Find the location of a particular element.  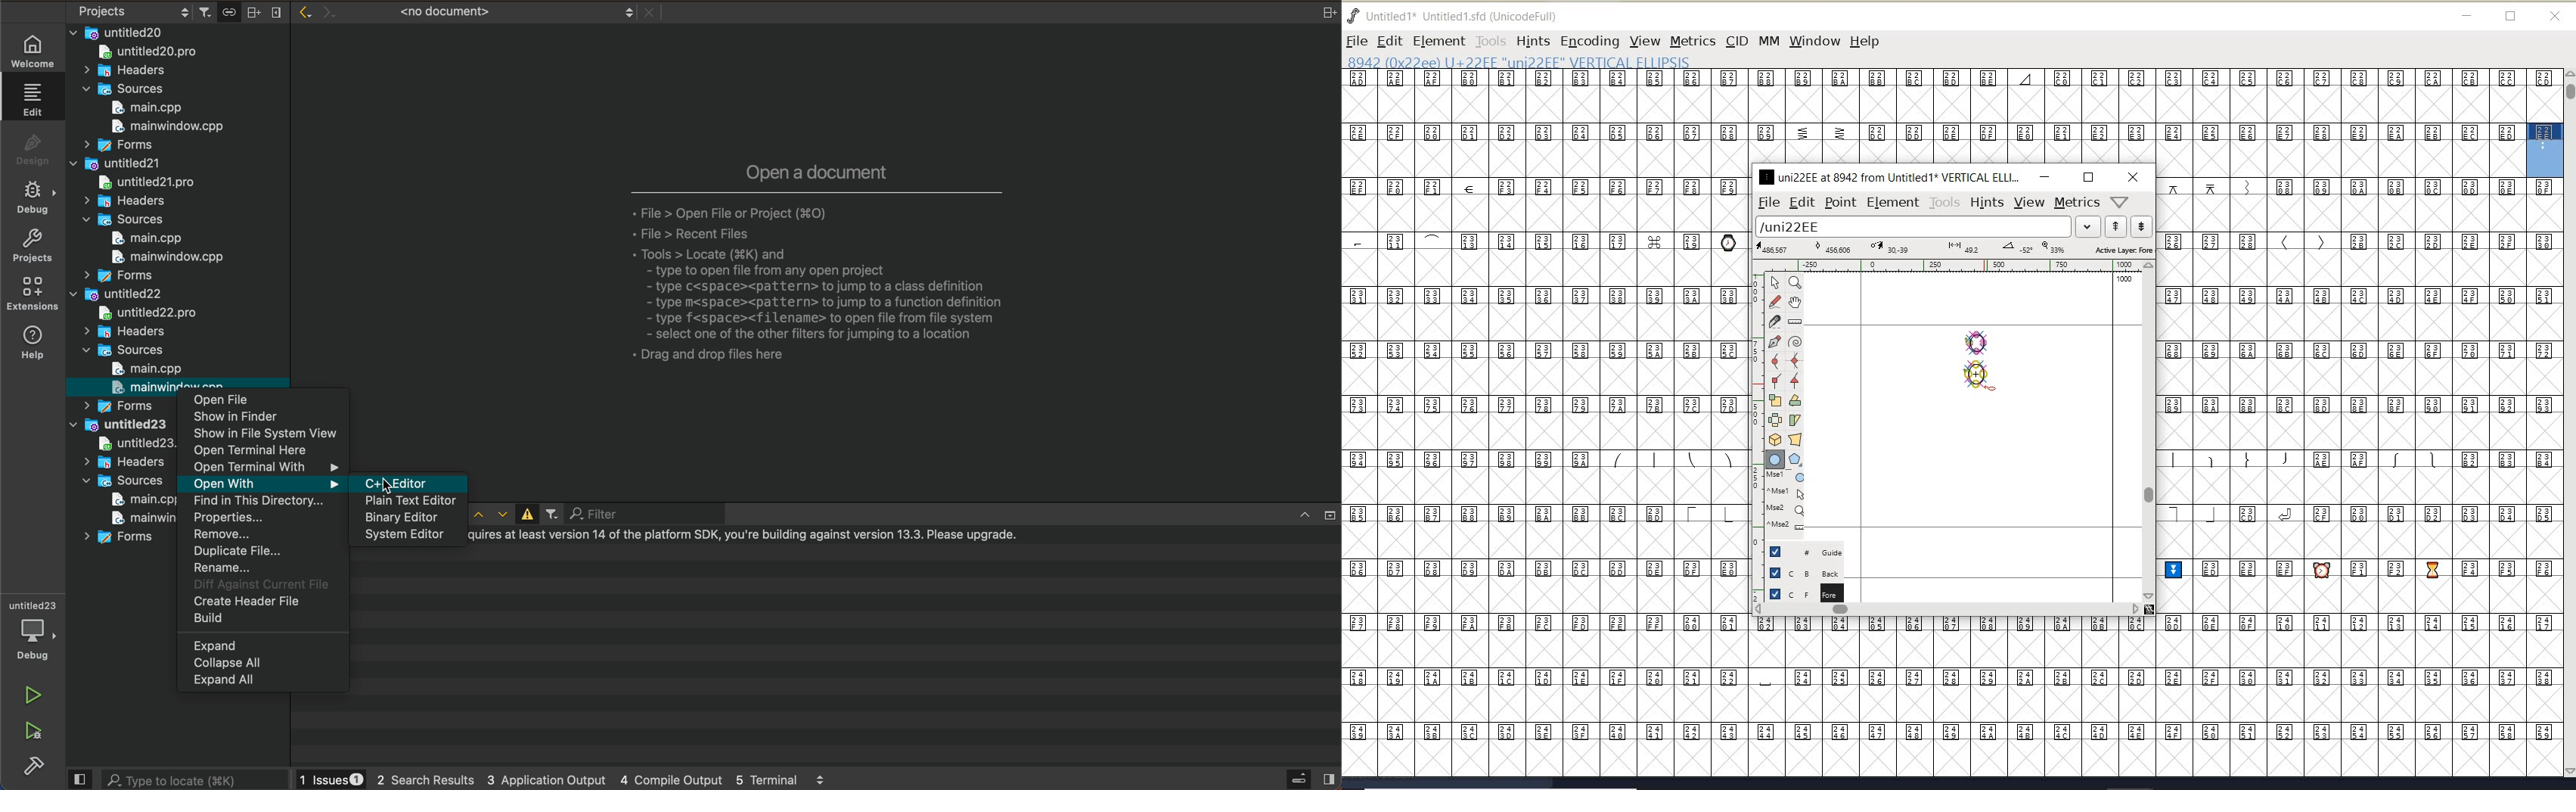

main.cpp is located at coordinates (144, 368).